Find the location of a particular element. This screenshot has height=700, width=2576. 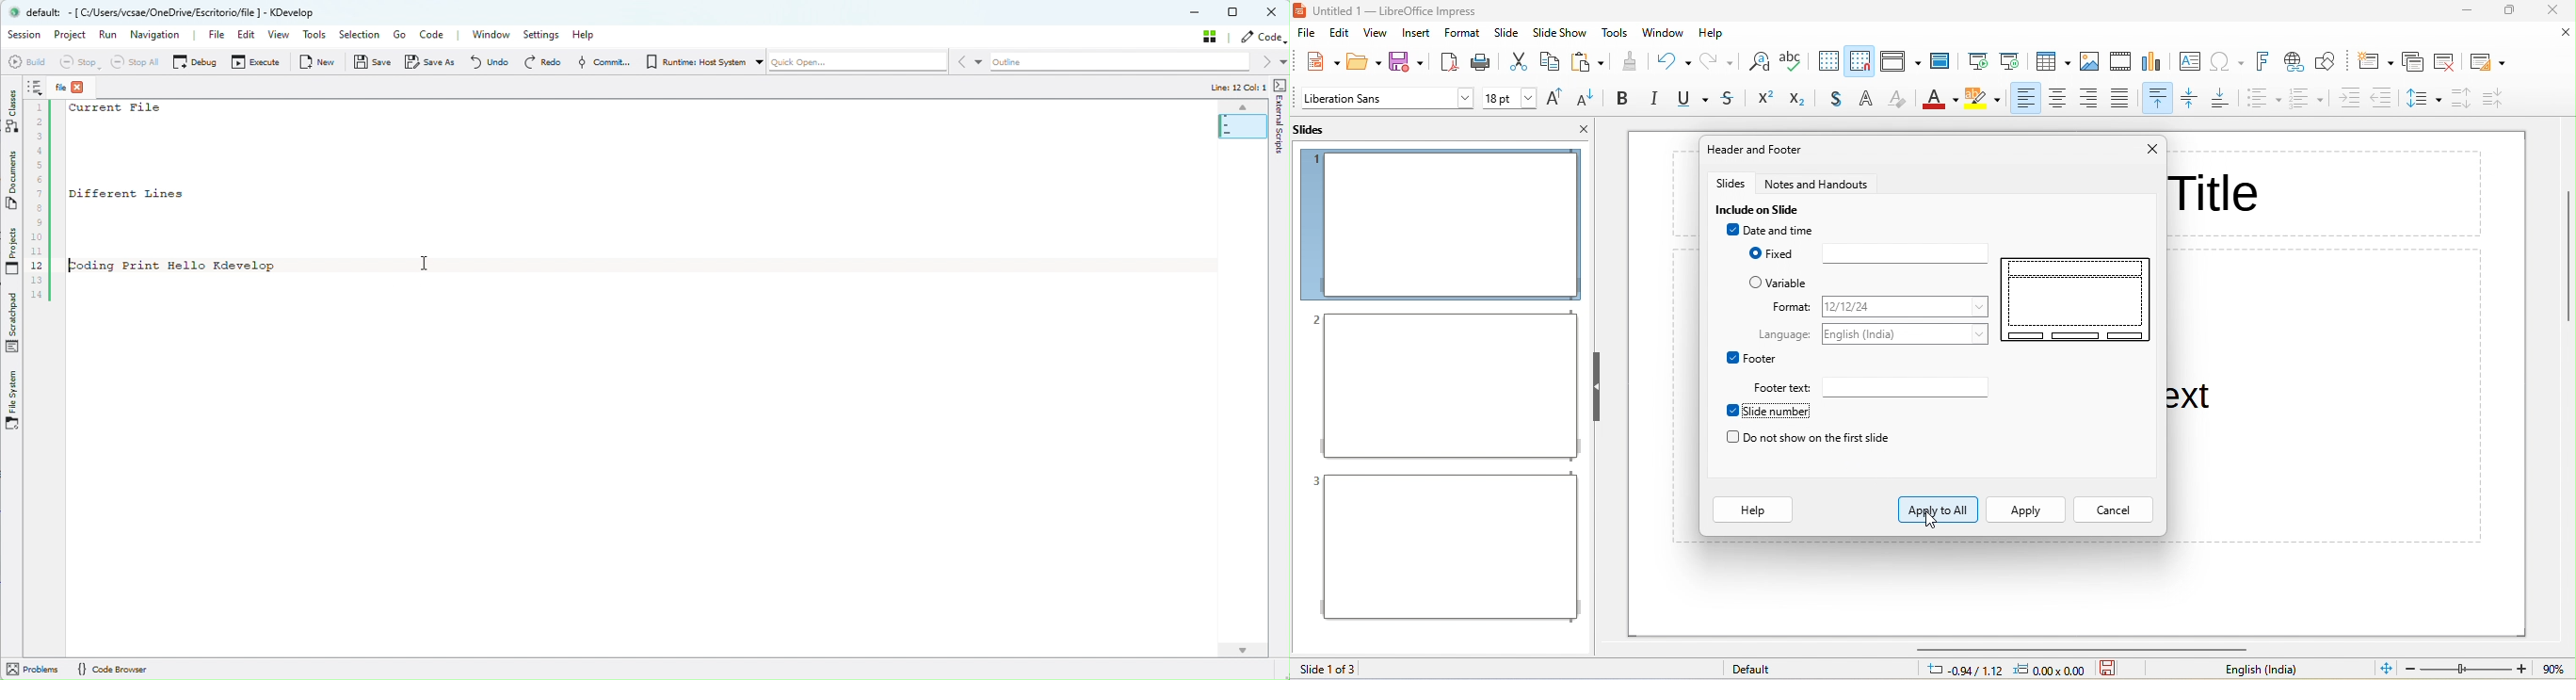

underline is located at coordinates (1690, 100).